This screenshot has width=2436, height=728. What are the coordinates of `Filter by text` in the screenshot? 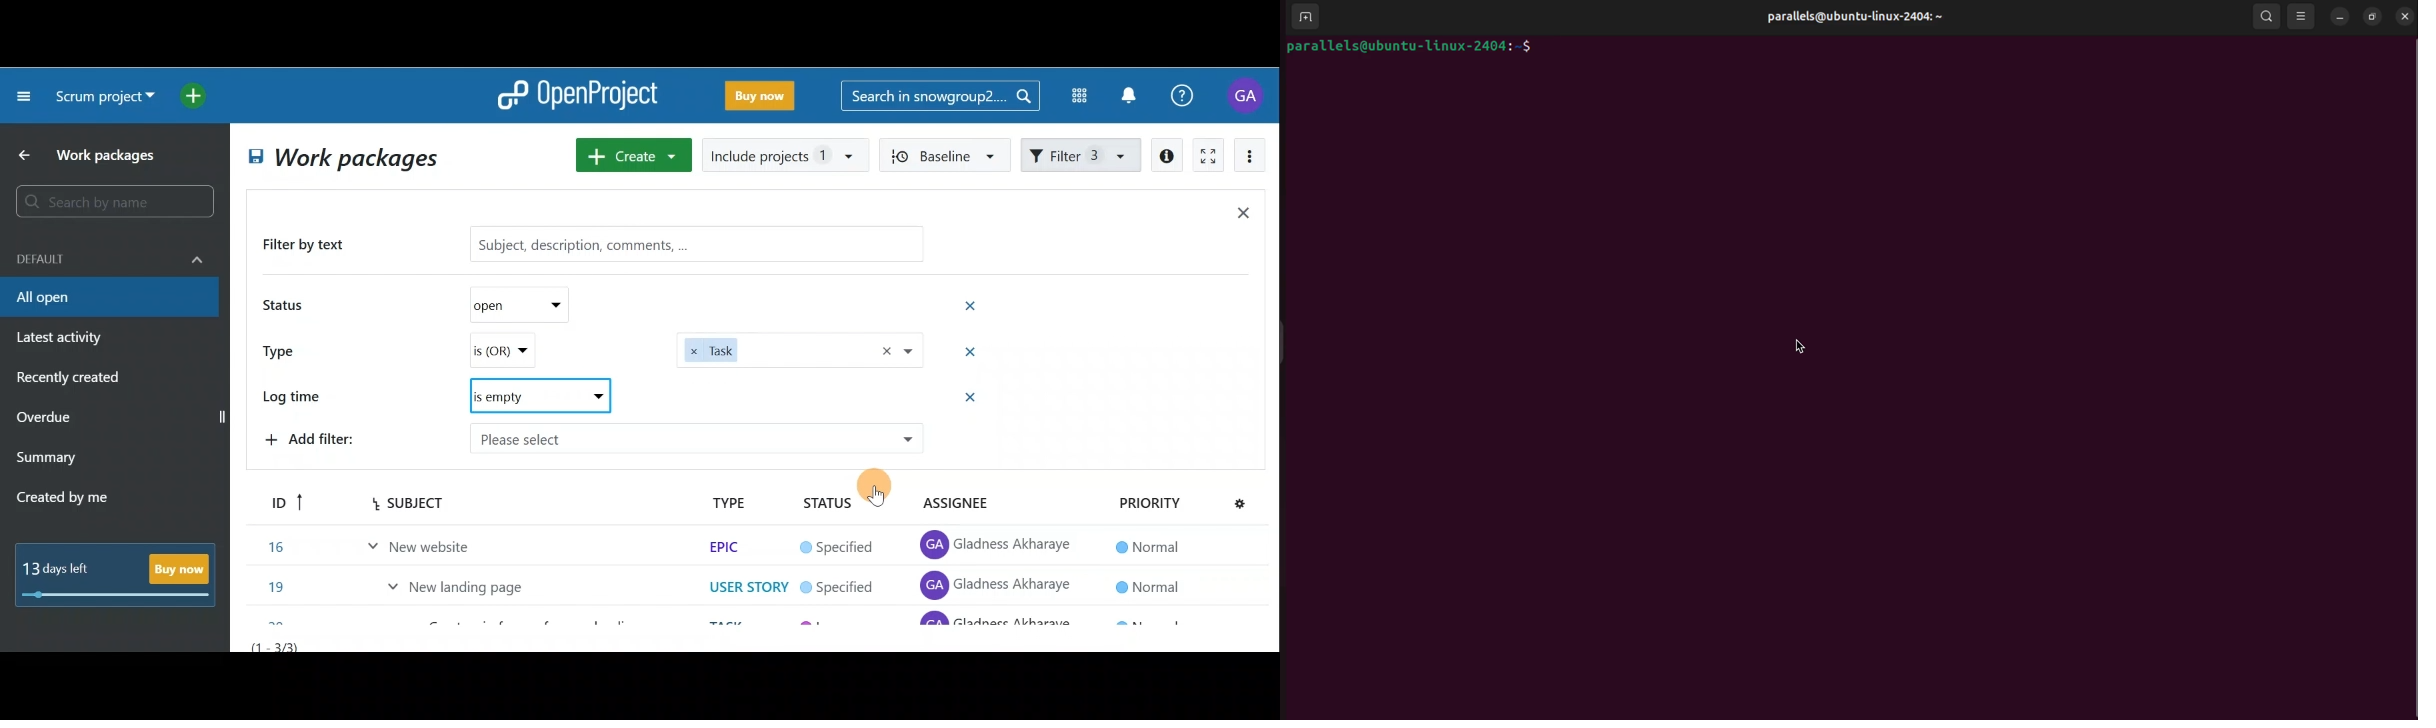 It's located at (312, 246).